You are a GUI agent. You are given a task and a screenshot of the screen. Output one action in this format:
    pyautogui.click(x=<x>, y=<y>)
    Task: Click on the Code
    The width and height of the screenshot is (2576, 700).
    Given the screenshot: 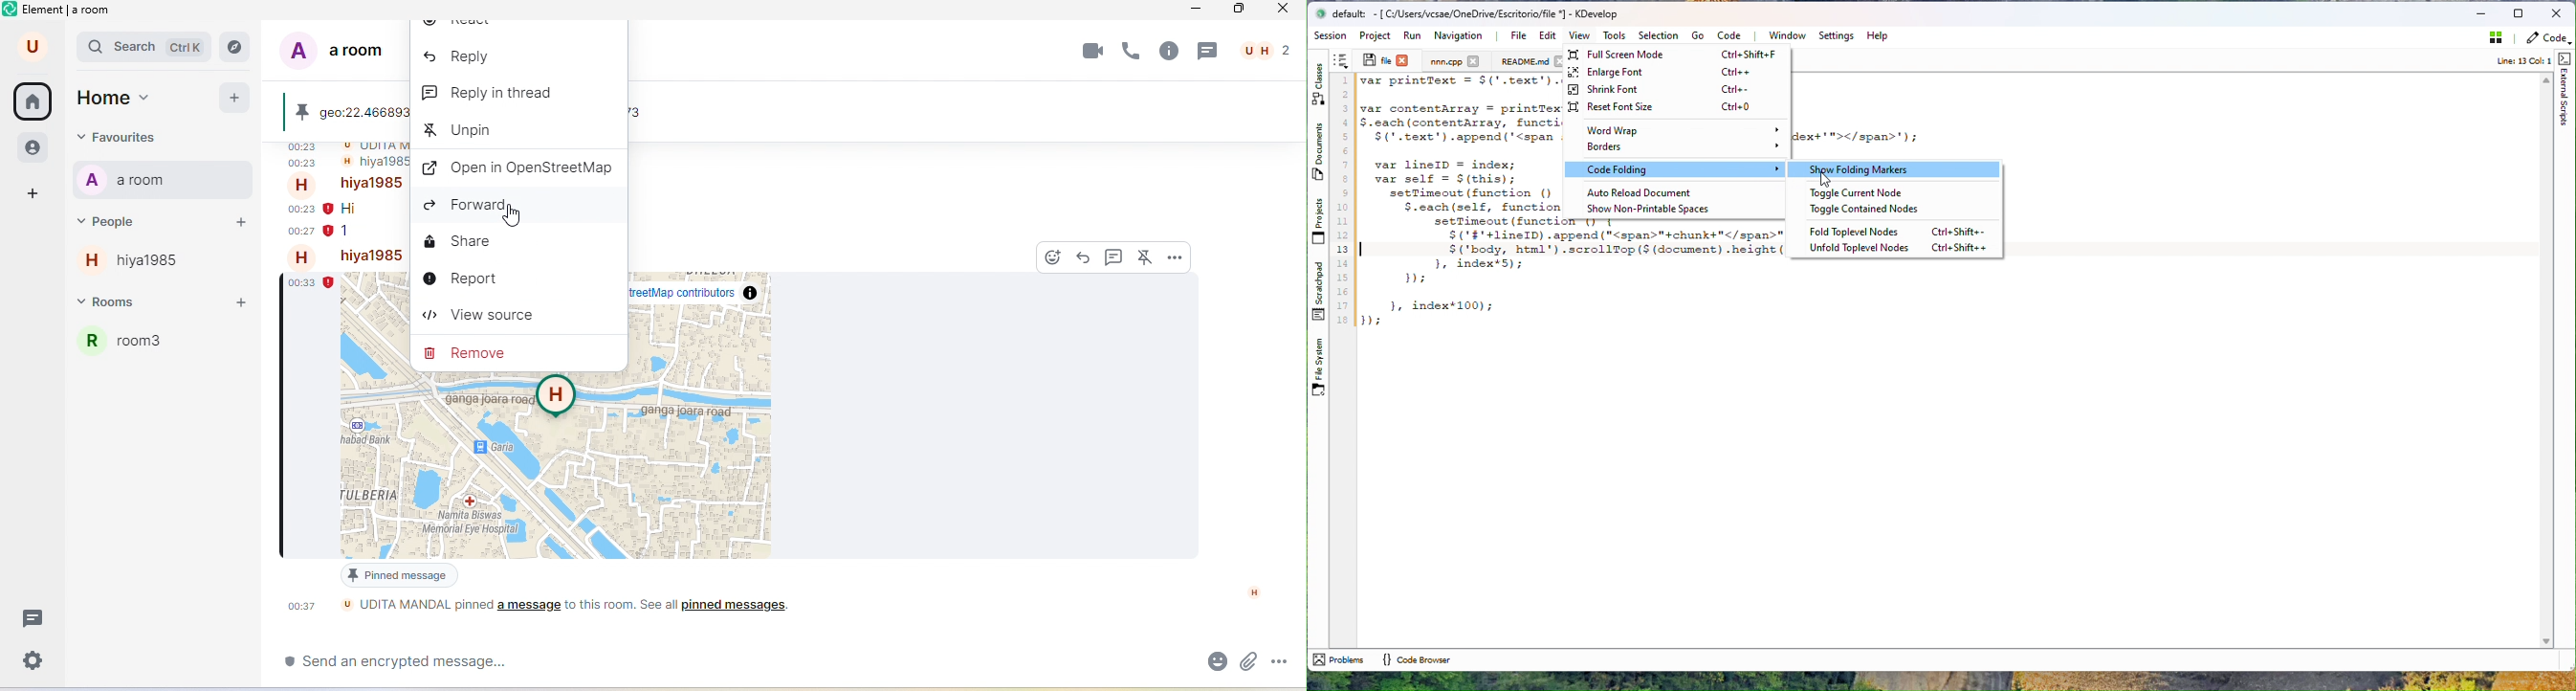 What is the action you would take?
    pyautogui.click(x=1732, y=35)
    